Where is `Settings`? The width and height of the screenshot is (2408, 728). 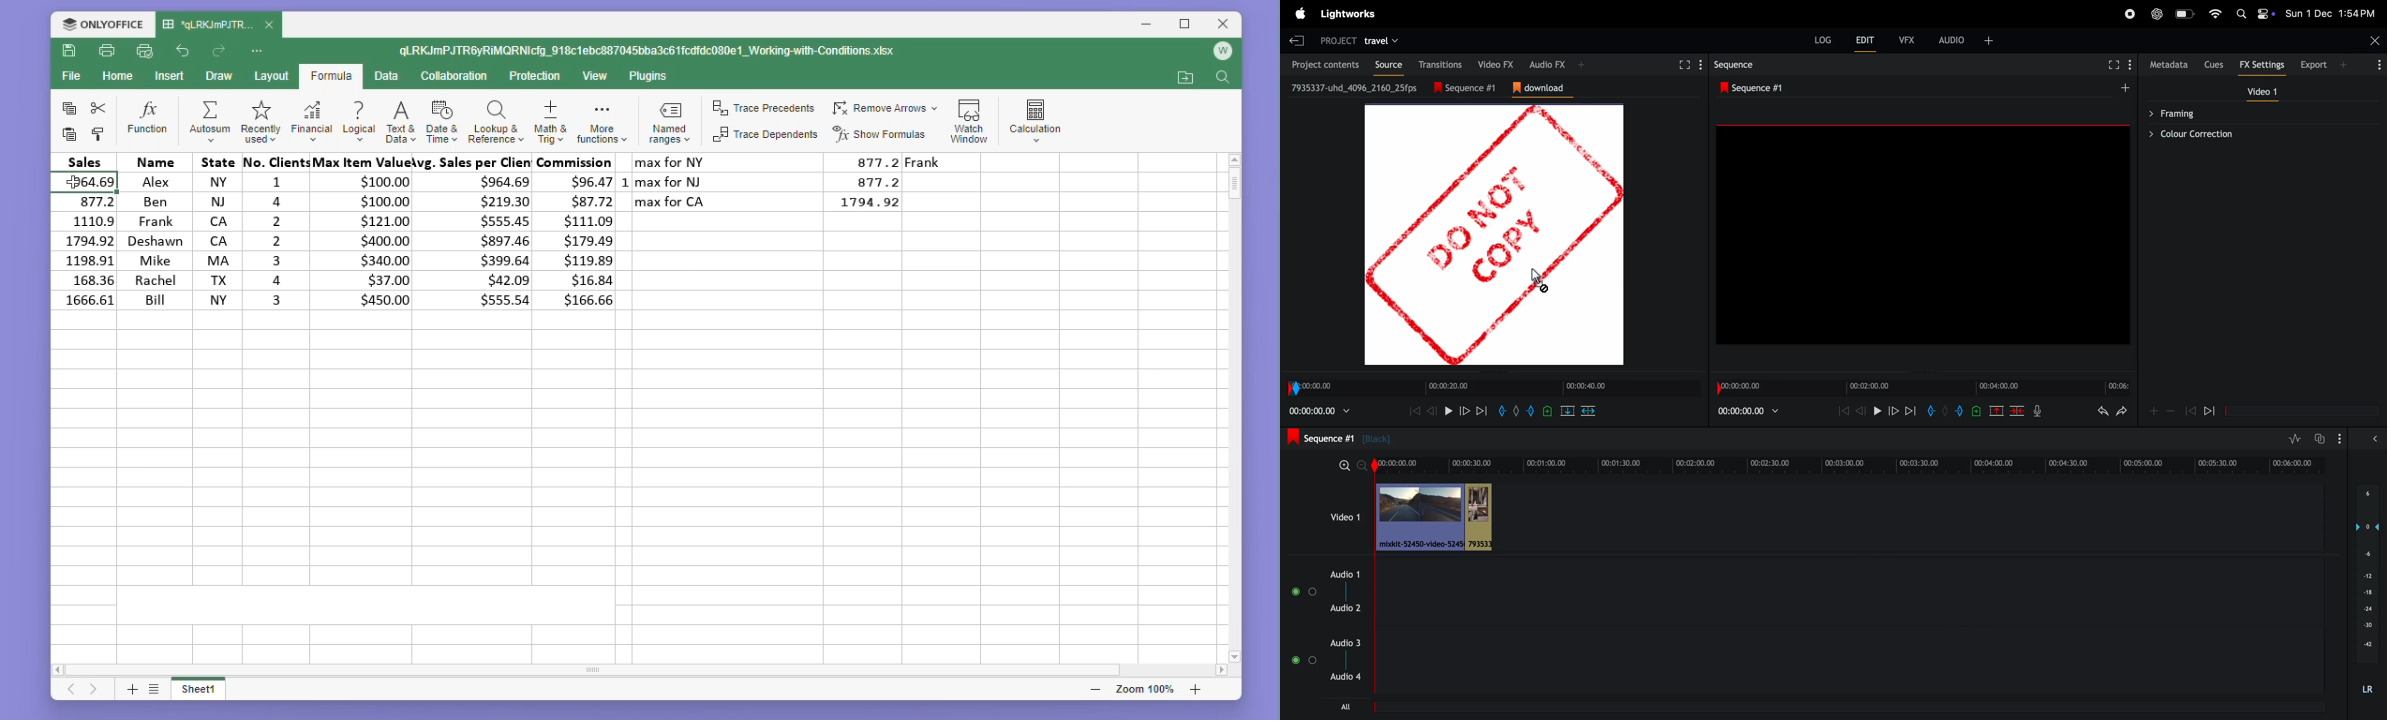 Settings is located at coordinates (1701, 65).